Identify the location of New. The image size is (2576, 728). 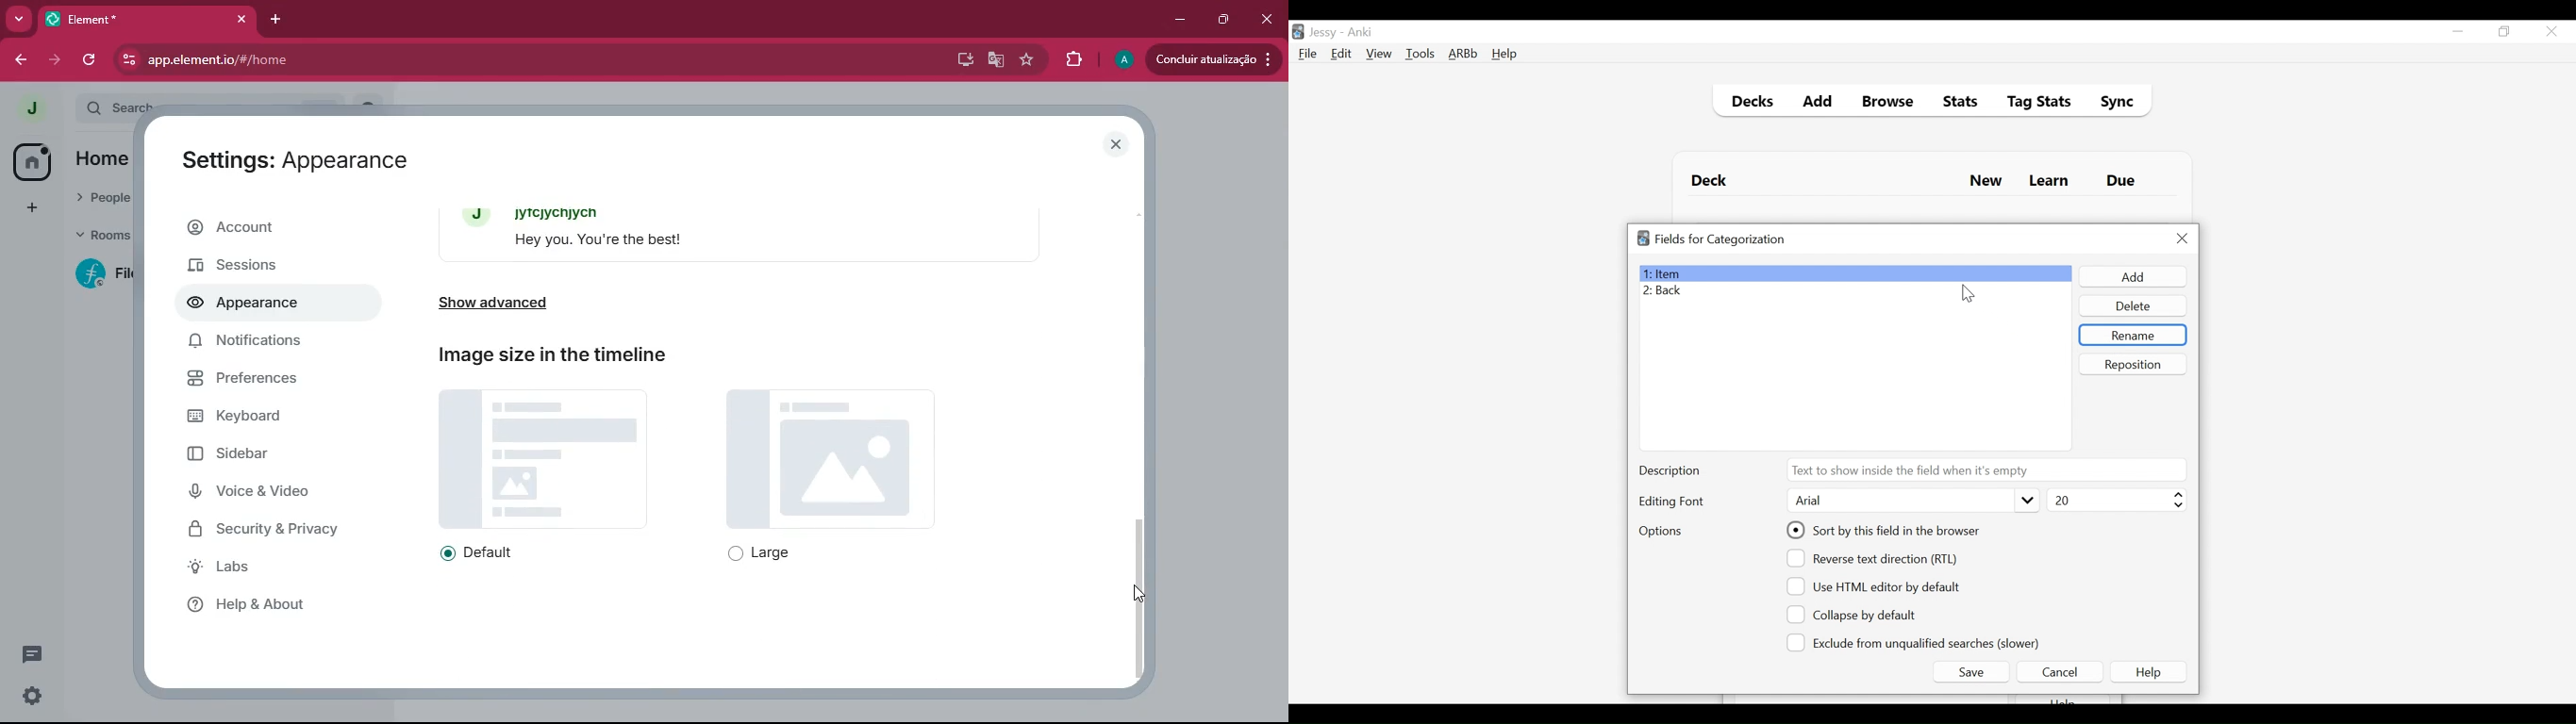
(1986, 182).